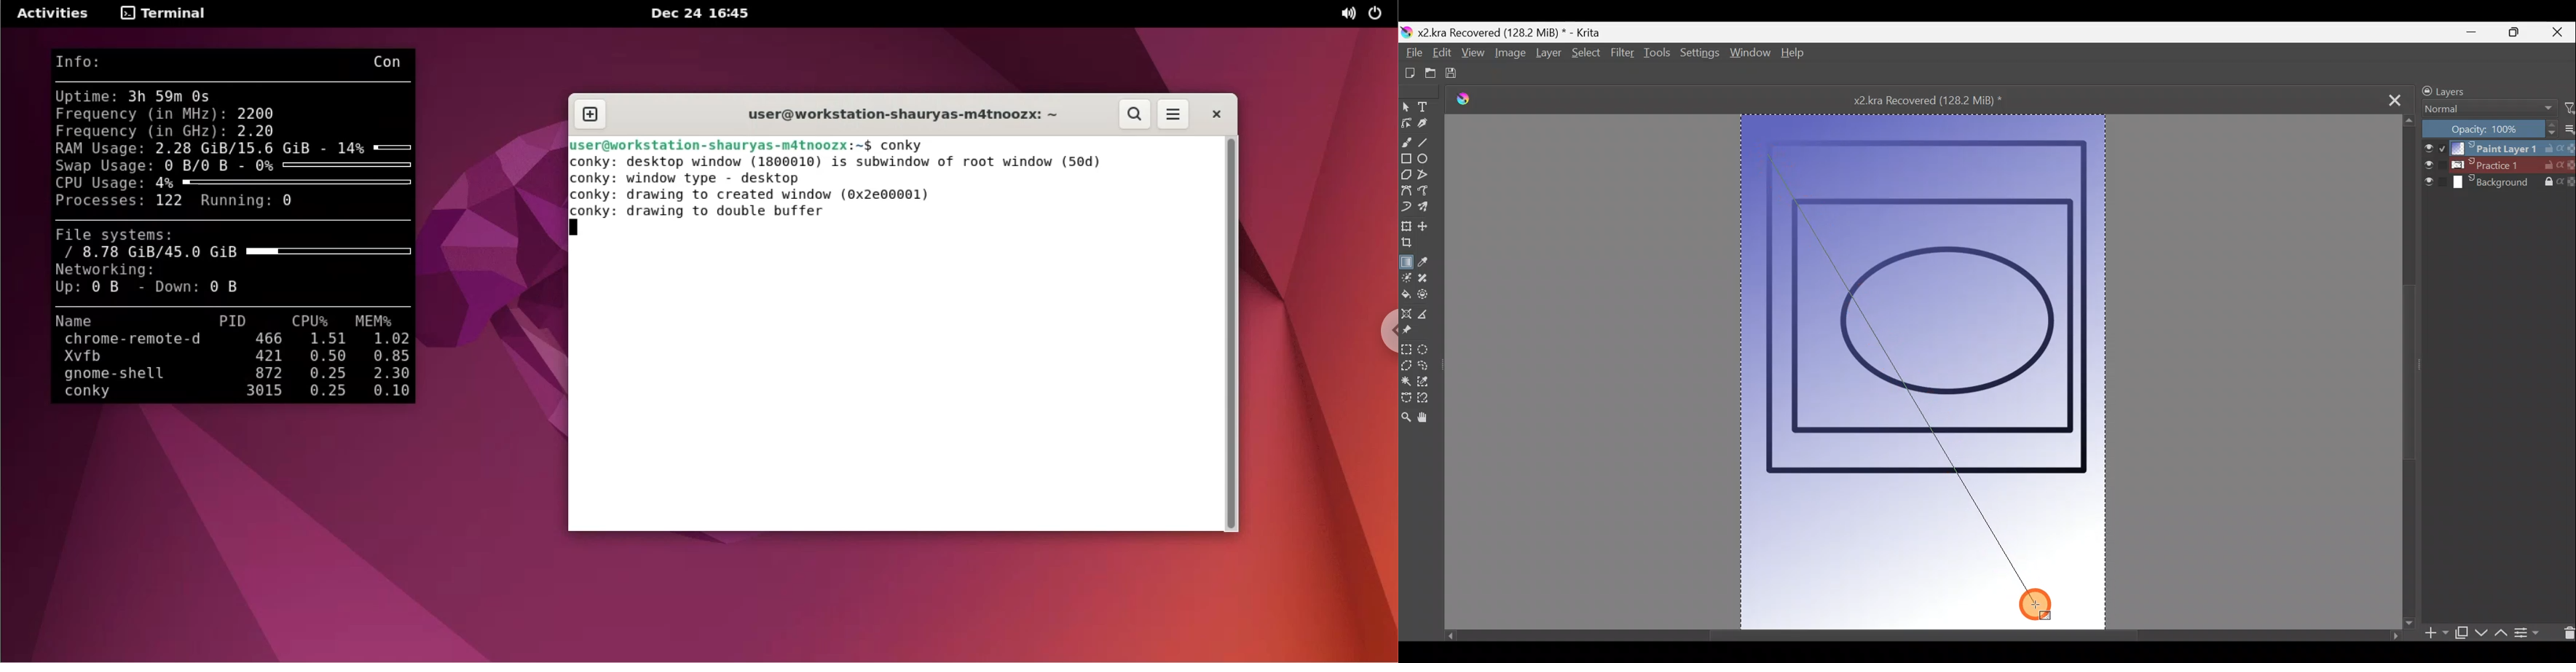 The width and height of the screenshot is (2576, 672). What do you see at coordinates (2499, 184) in the screenshot?
I see `Layer 3` at bounding box center [2499, 184].